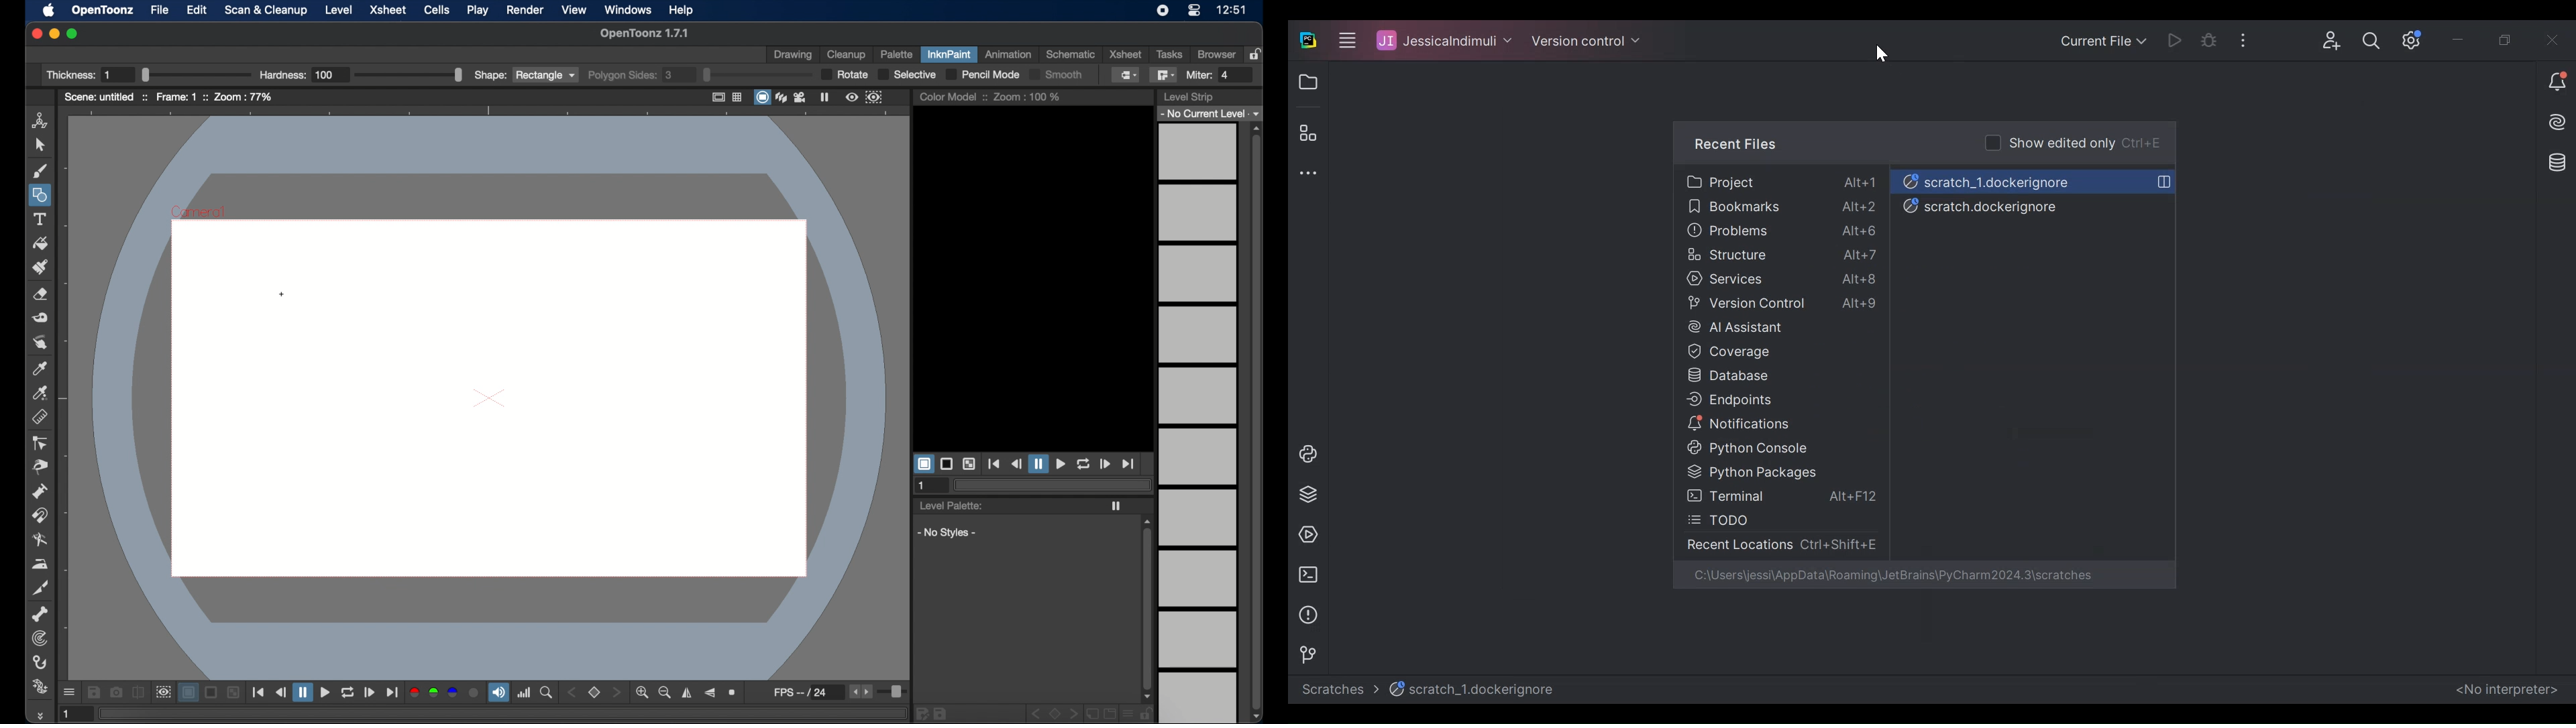  What do you see at coordinates (2072, 141) in the screenshot?
I see `(un)check Sow edited only` at bounding box center [2072, 141].